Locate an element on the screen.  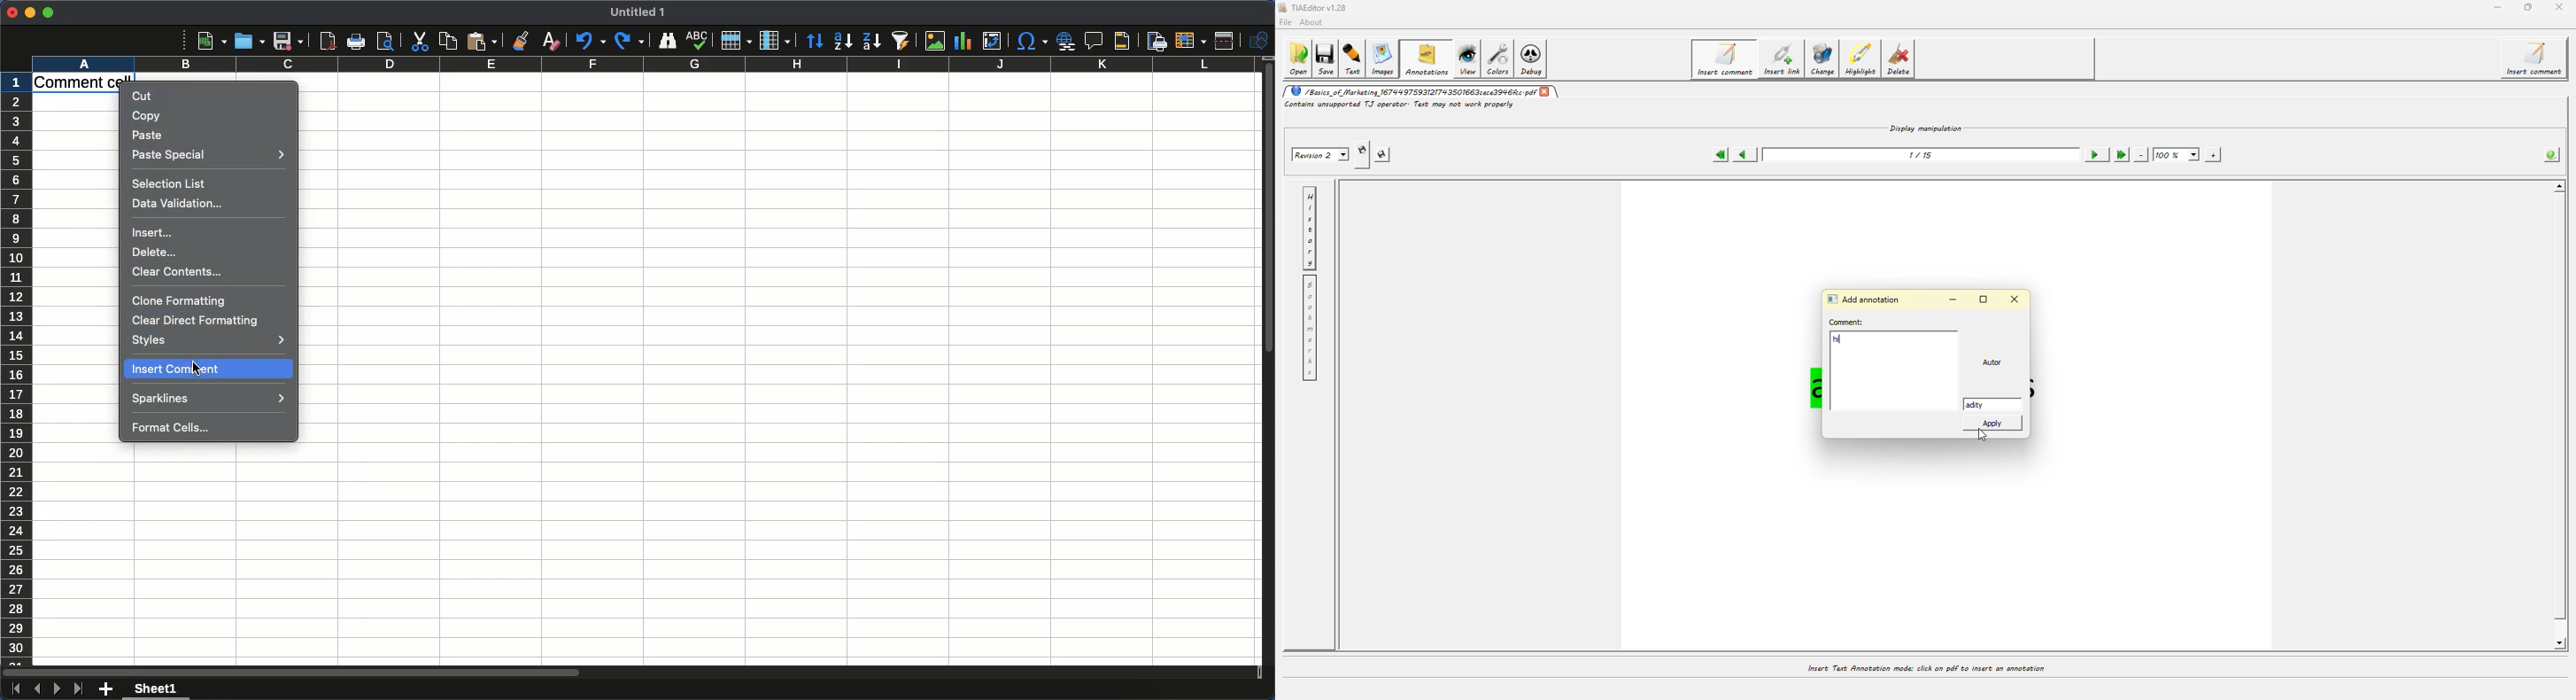
Paste special is located at coordinates (210, 154).